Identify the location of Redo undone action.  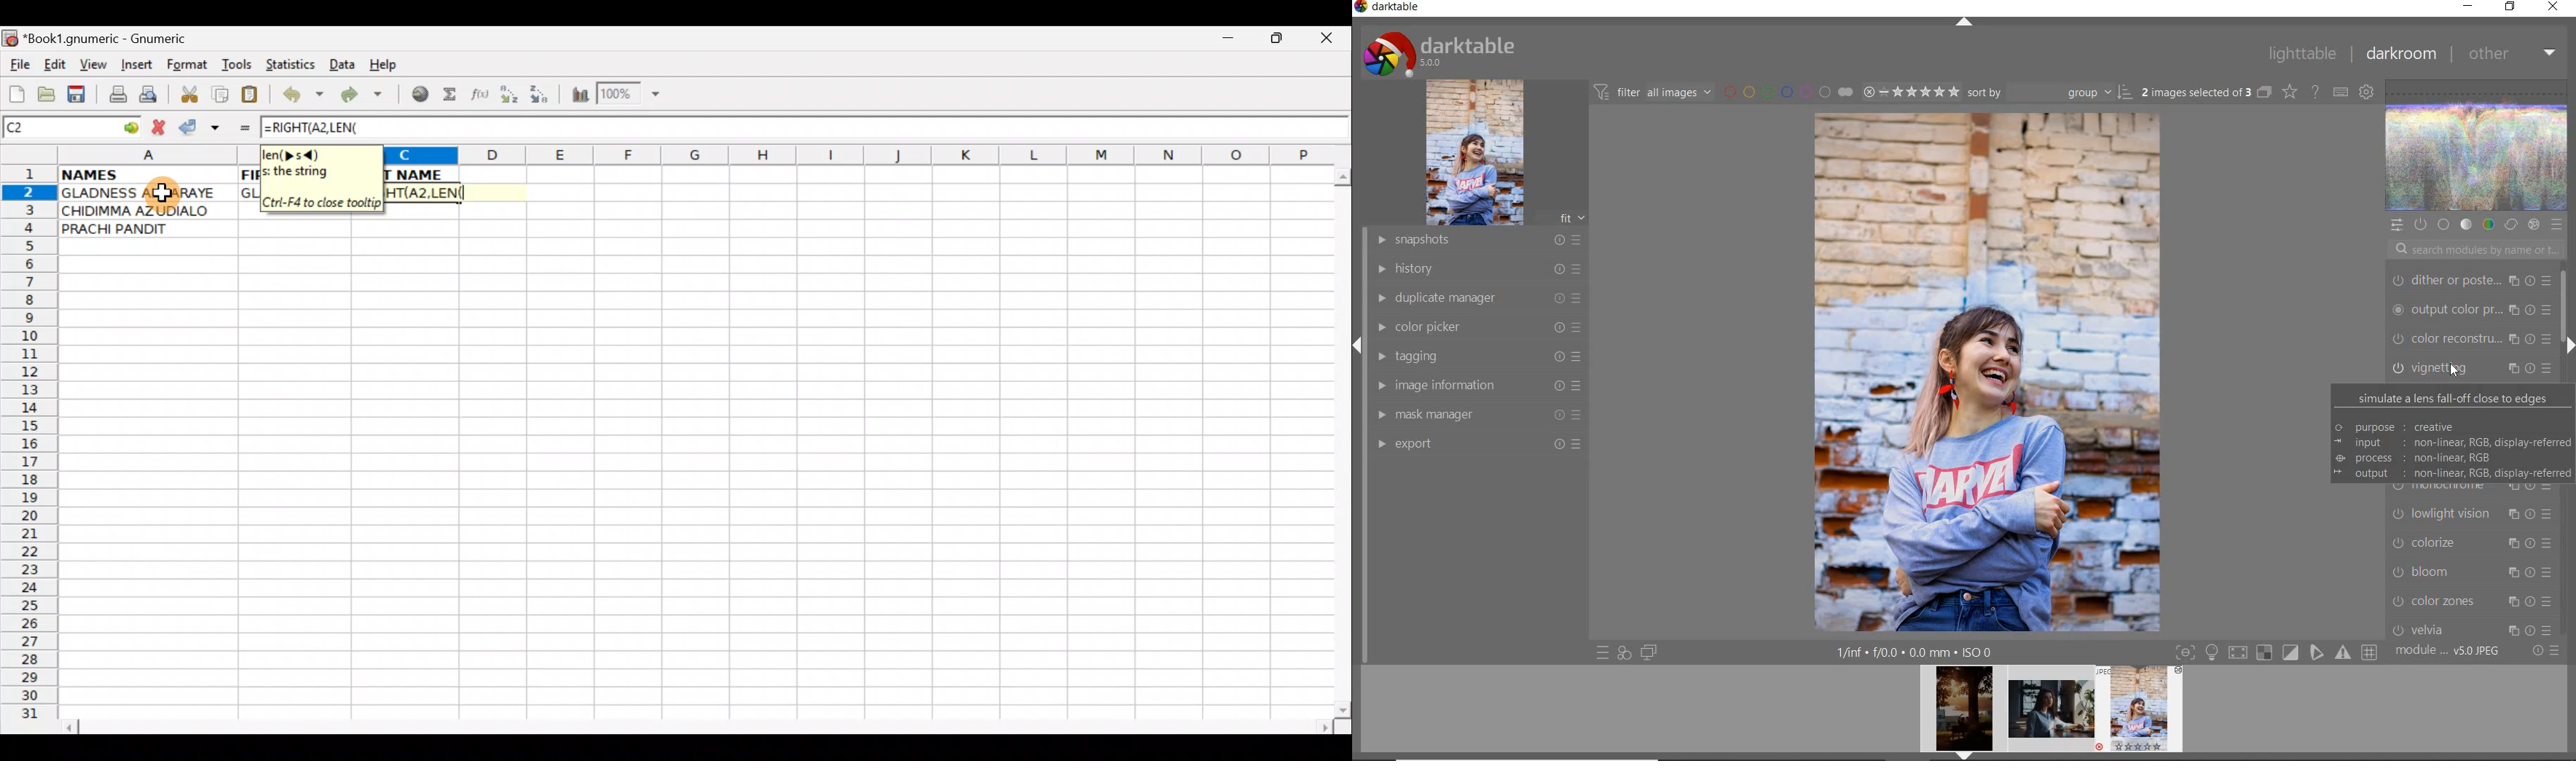
(365, 97).